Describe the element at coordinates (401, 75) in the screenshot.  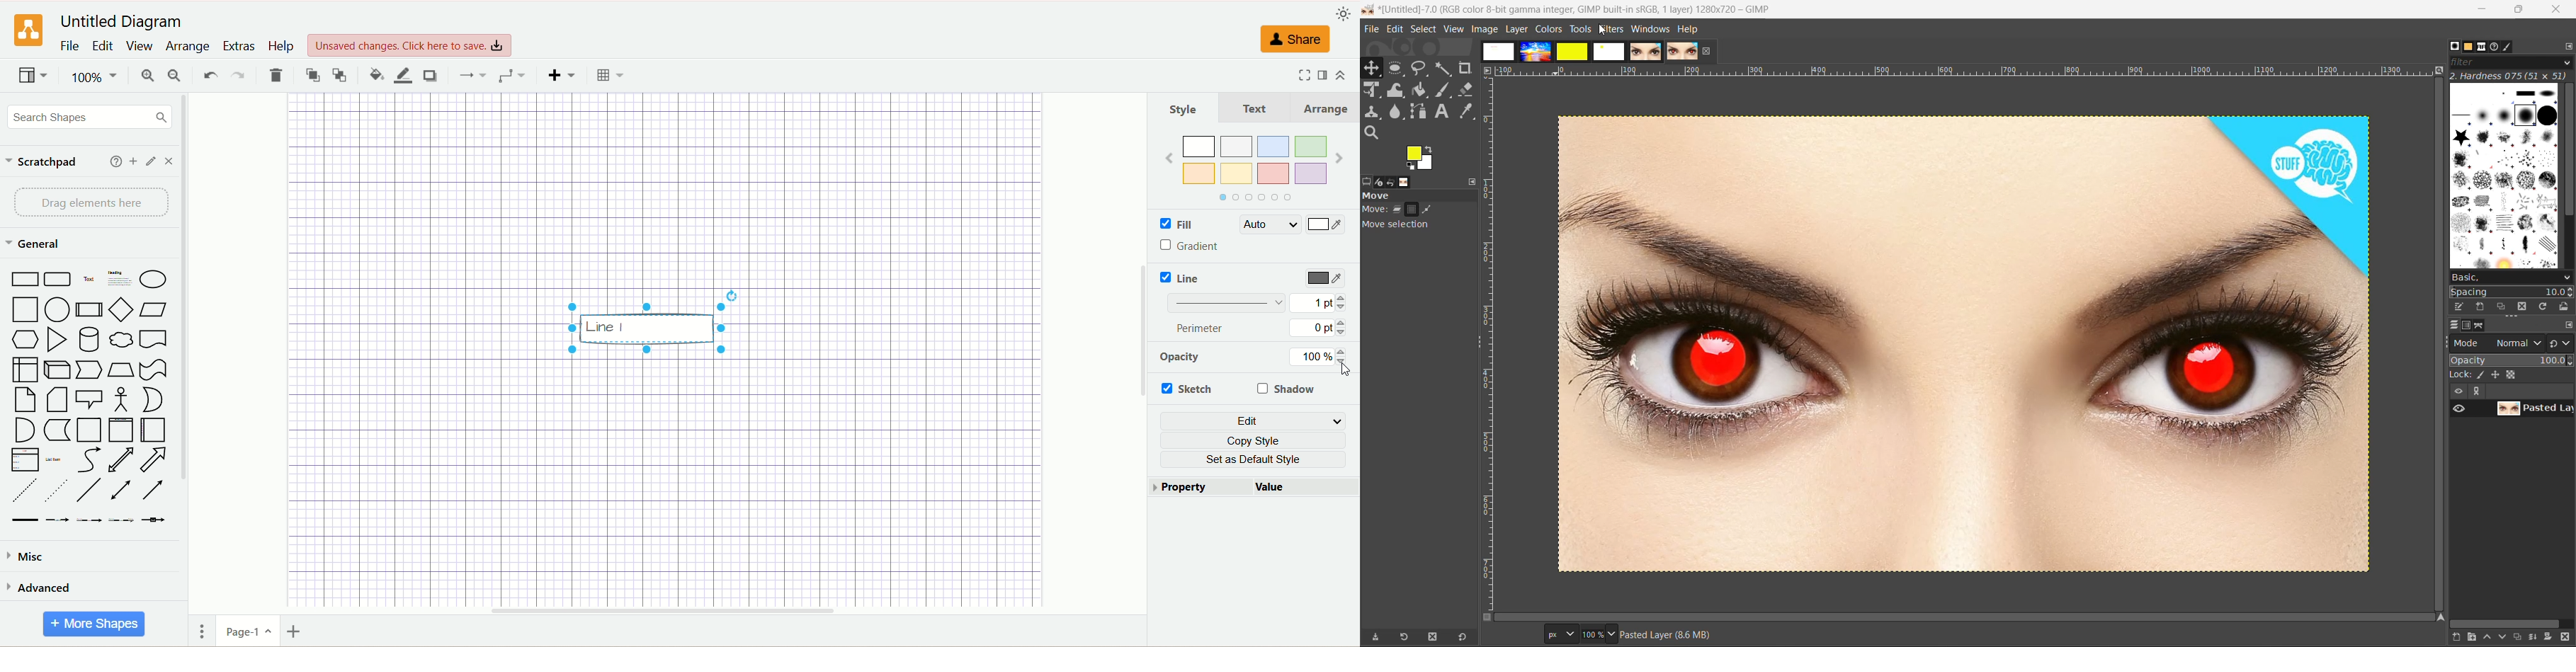
I see `line color` at that location.